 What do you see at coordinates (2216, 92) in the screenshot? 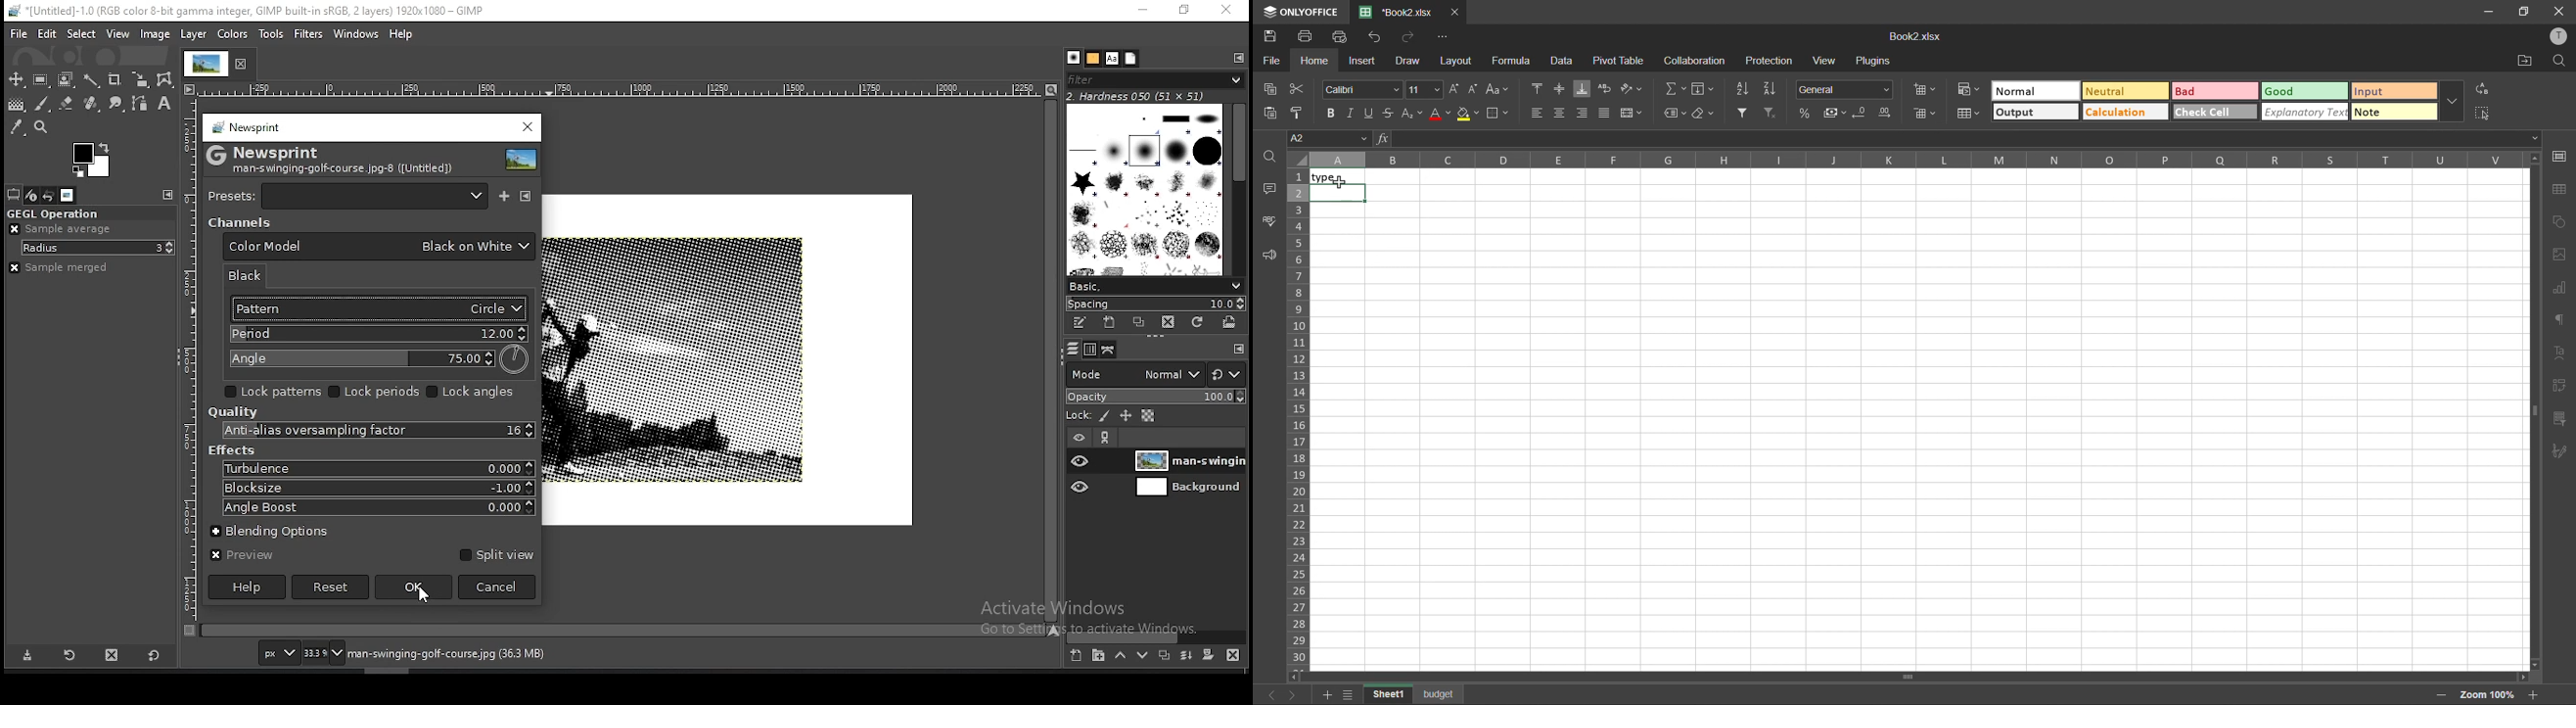
I see `bad` at bounding box center [2216, 92].